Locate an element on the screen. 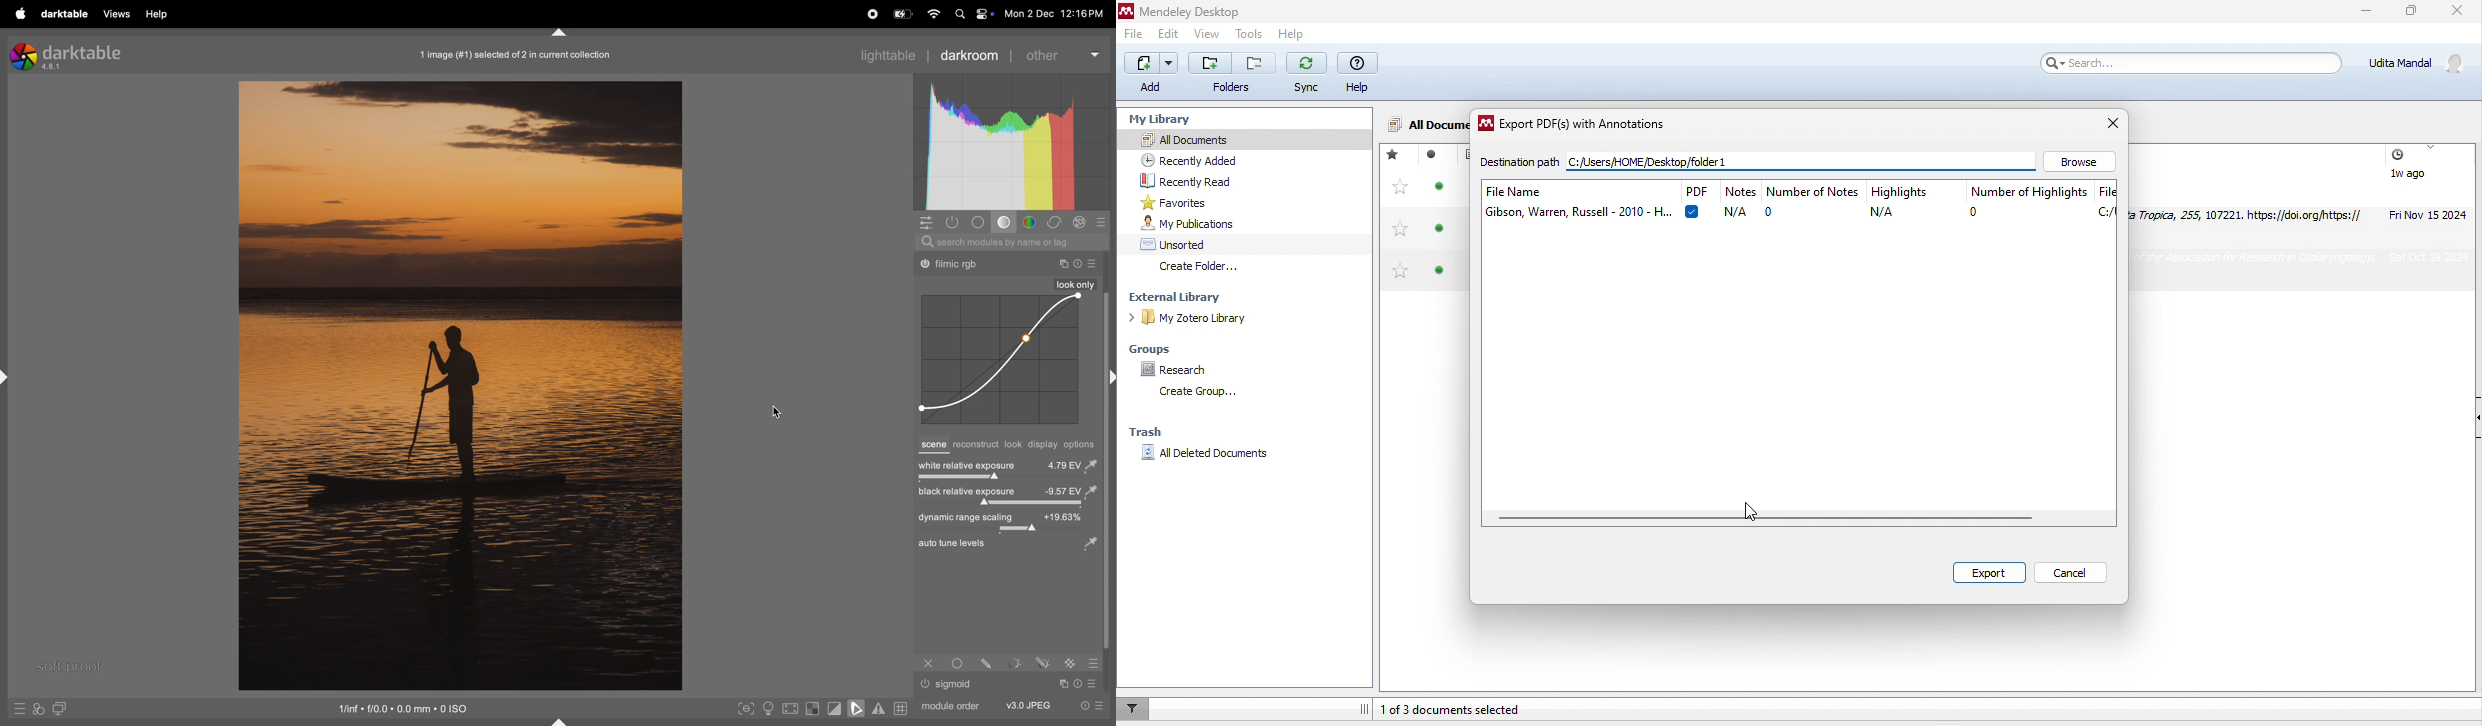 Image resolution: width=2492 pixels, height=728 pixels. > Tropica, 255, 107221. https: jdoi.org https: // is located at coordinates (2251, 213).